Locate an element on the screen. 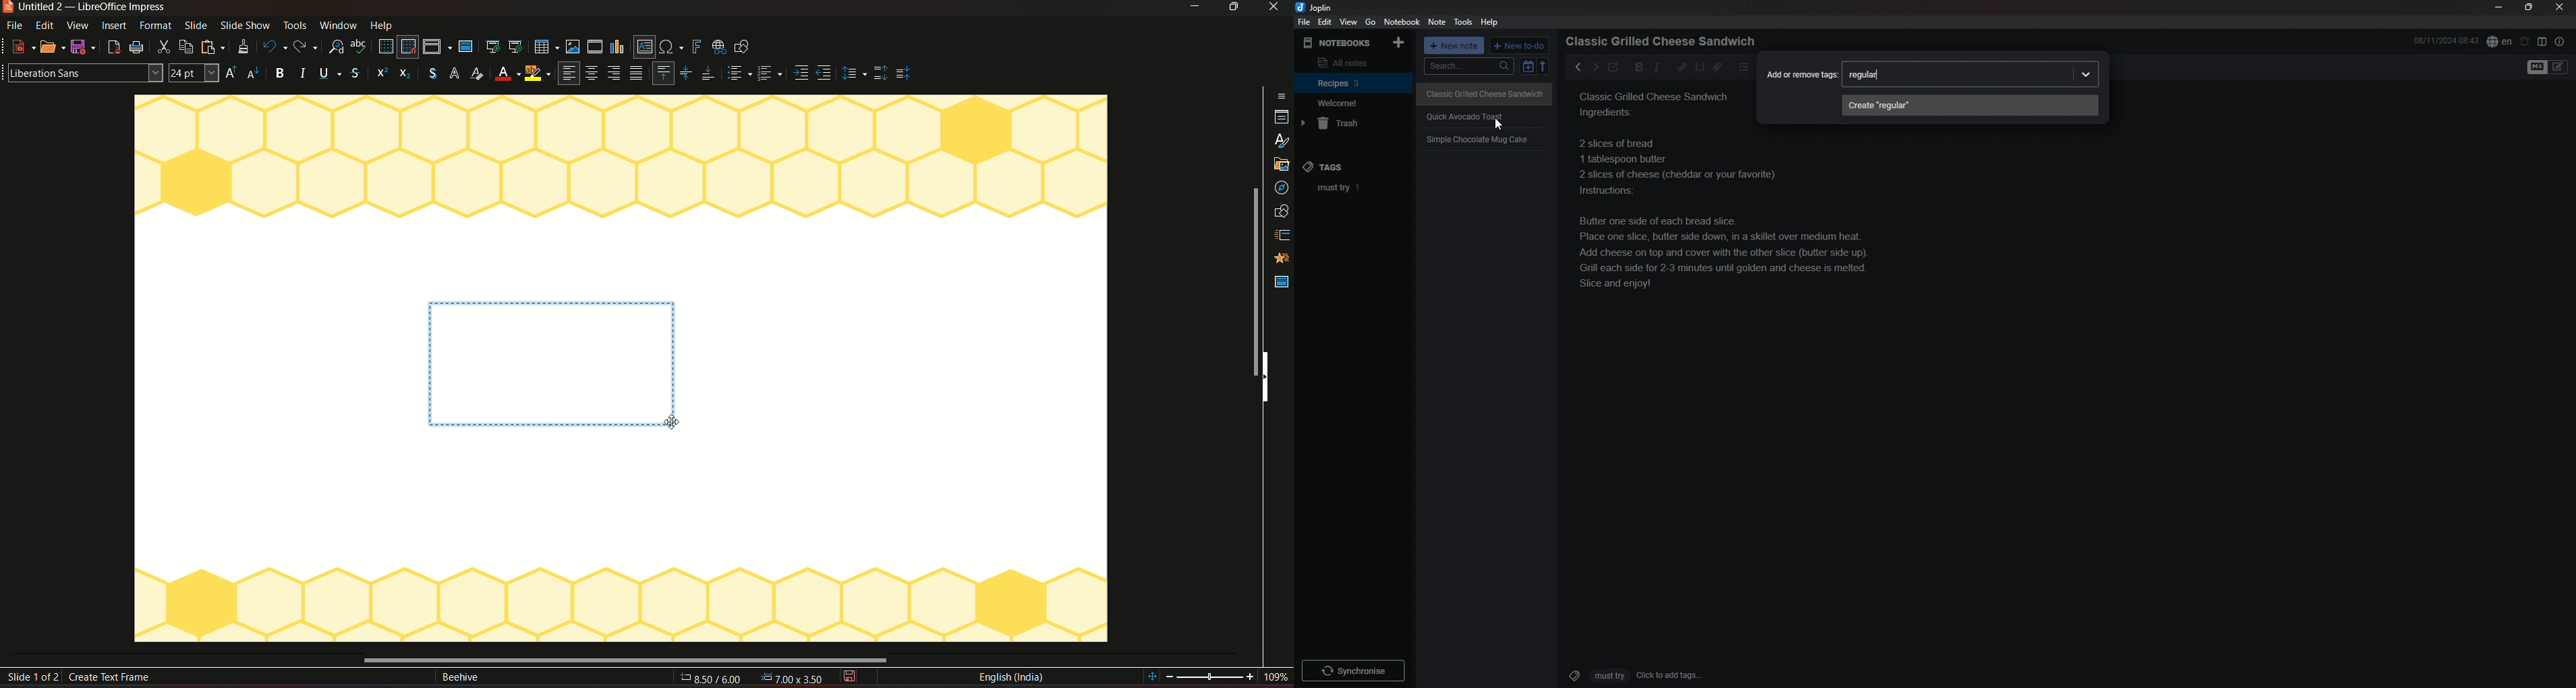  sidebar settings is located at coordinates (1281, 69).